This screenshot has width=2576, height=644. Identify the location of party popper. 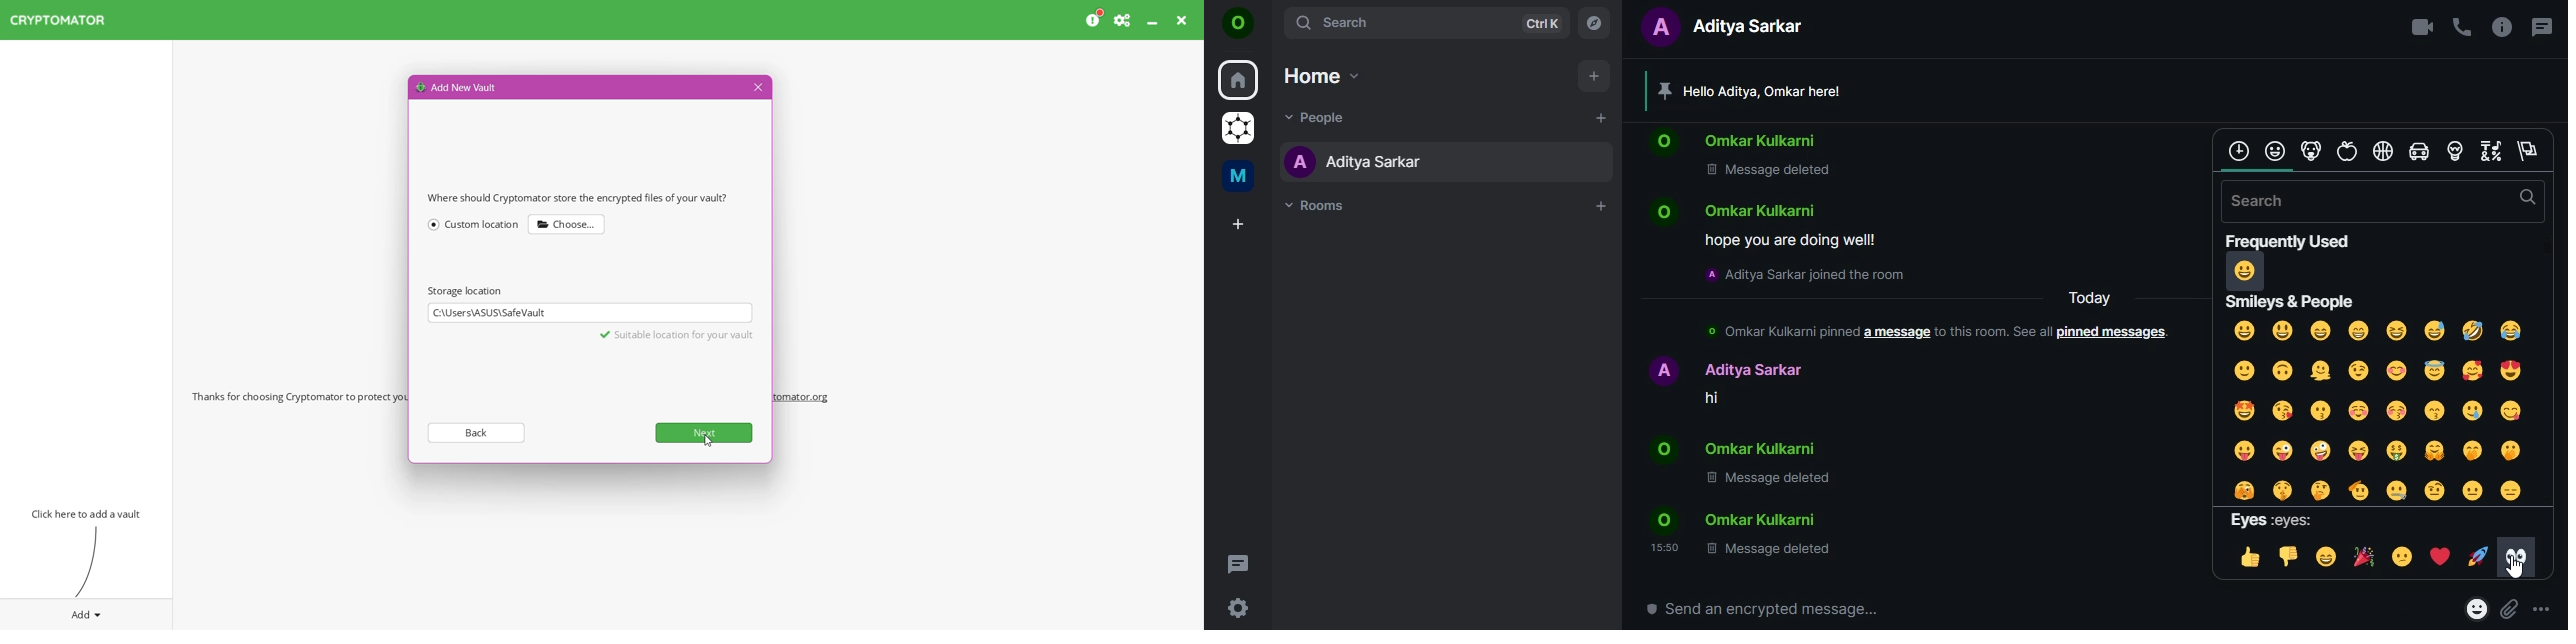
(2363, 559).